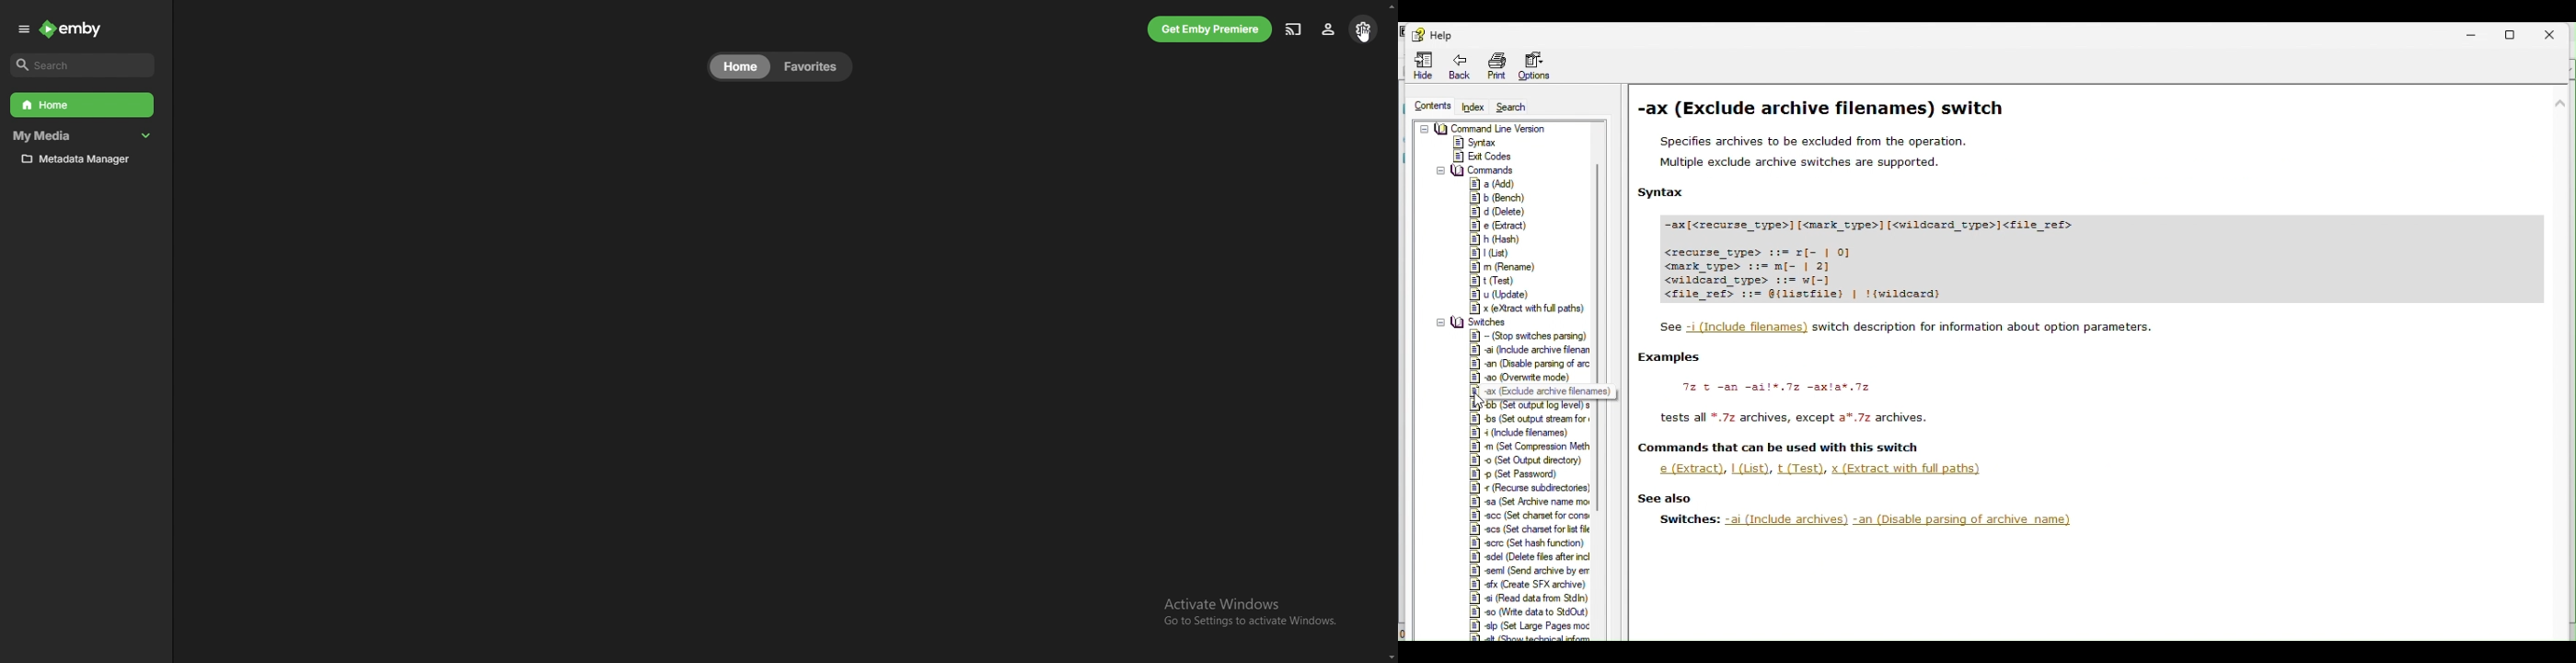 This screenshot has height=672, width=2576. I want to click on [8] sce (Set charset for cons, so click(1529, 514).